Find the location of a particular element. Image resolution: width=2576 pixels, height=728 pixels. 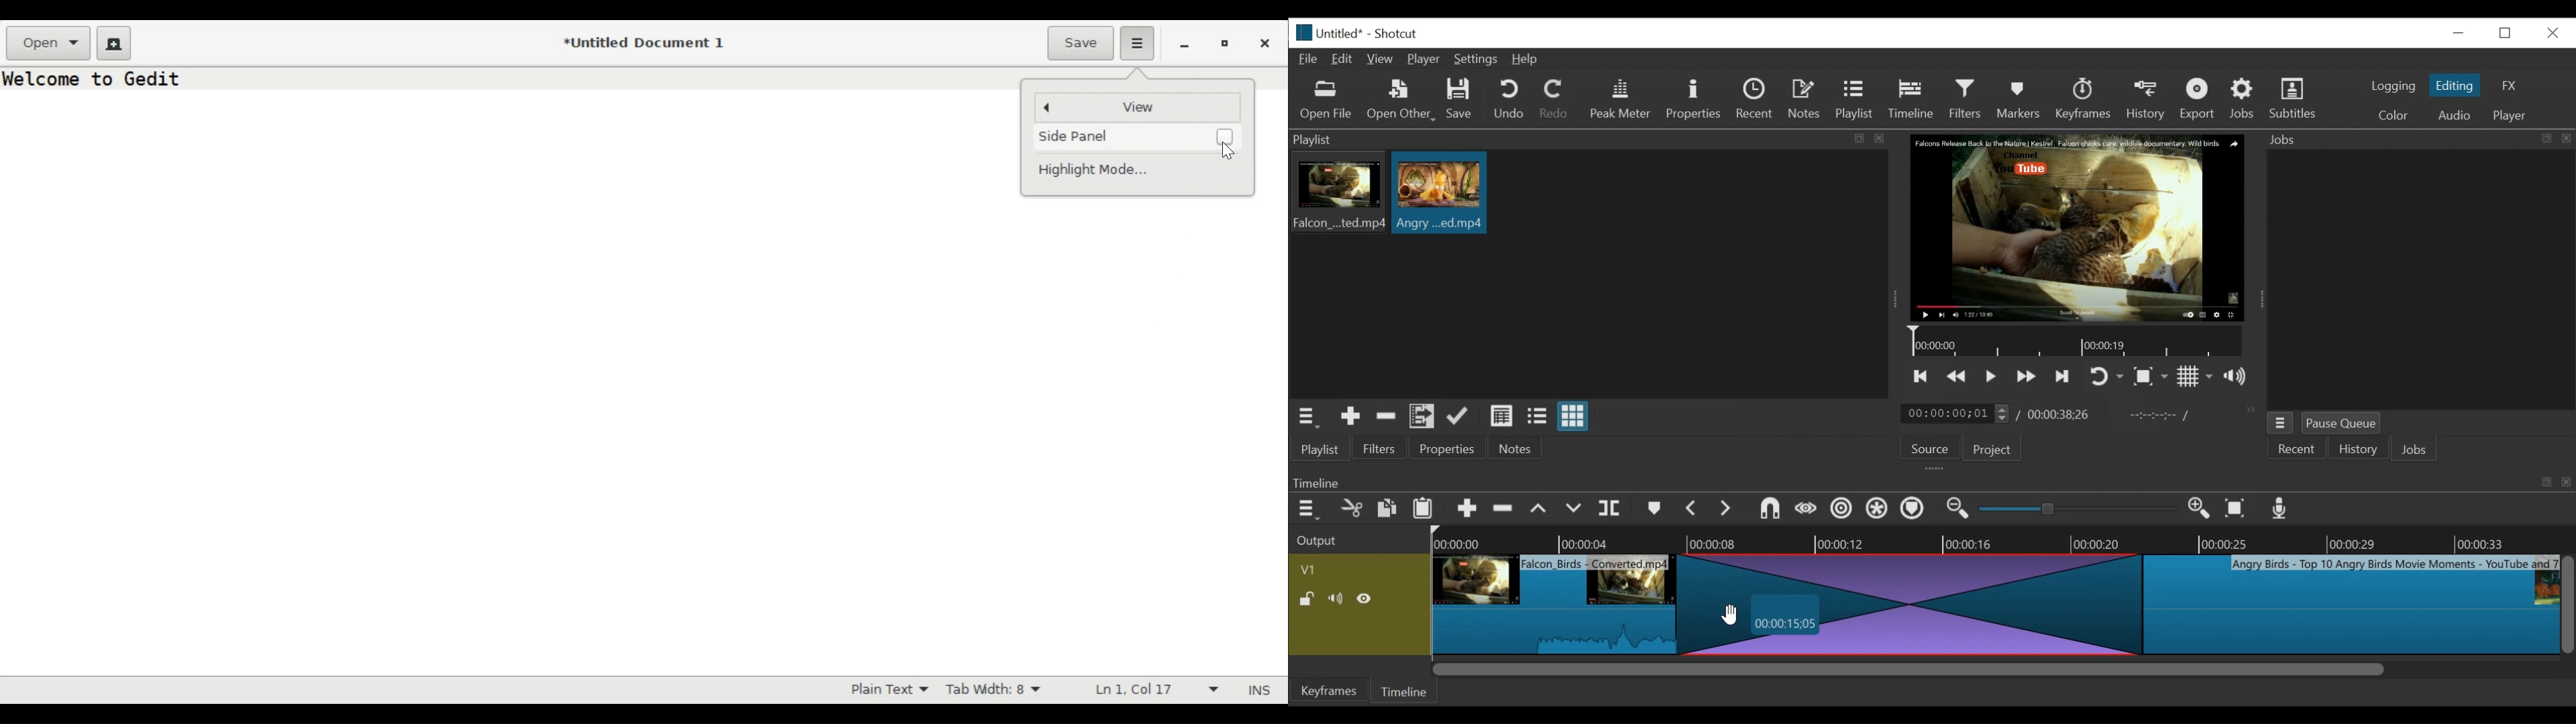

File is located at coordinates (1311, 60).